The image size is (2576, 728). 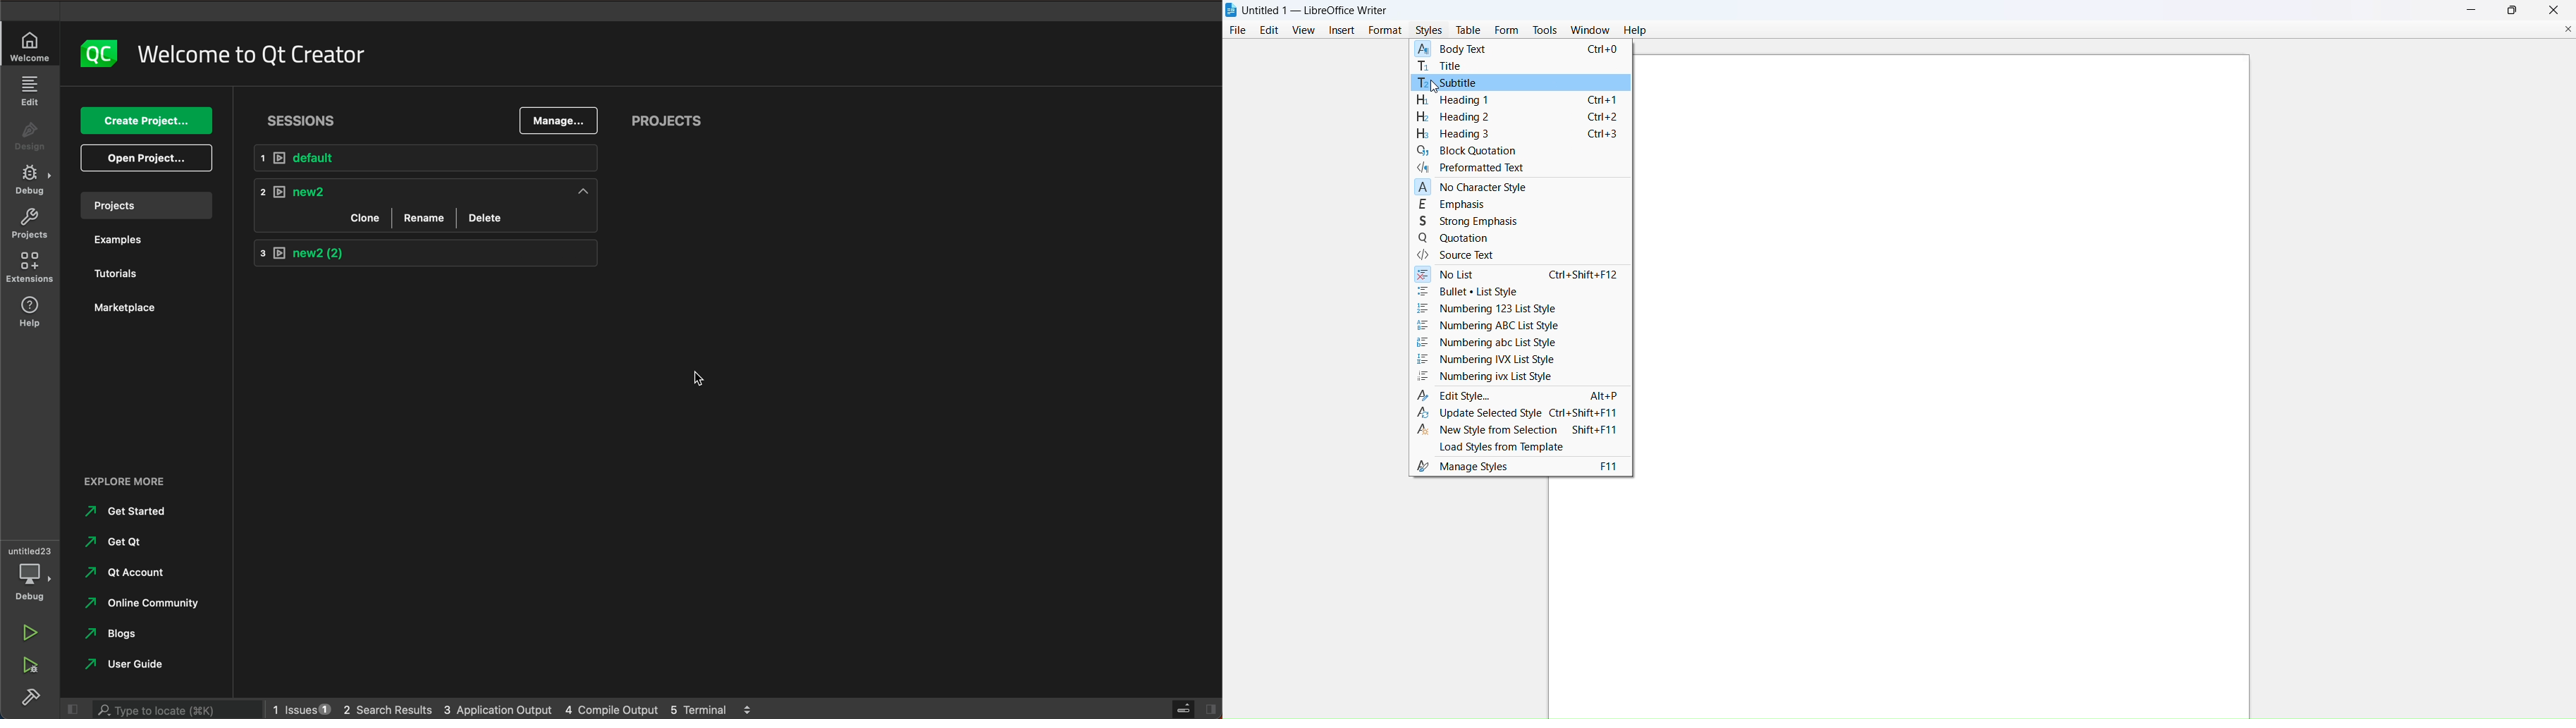 I want to click on new2, so click(x=428, y=253).